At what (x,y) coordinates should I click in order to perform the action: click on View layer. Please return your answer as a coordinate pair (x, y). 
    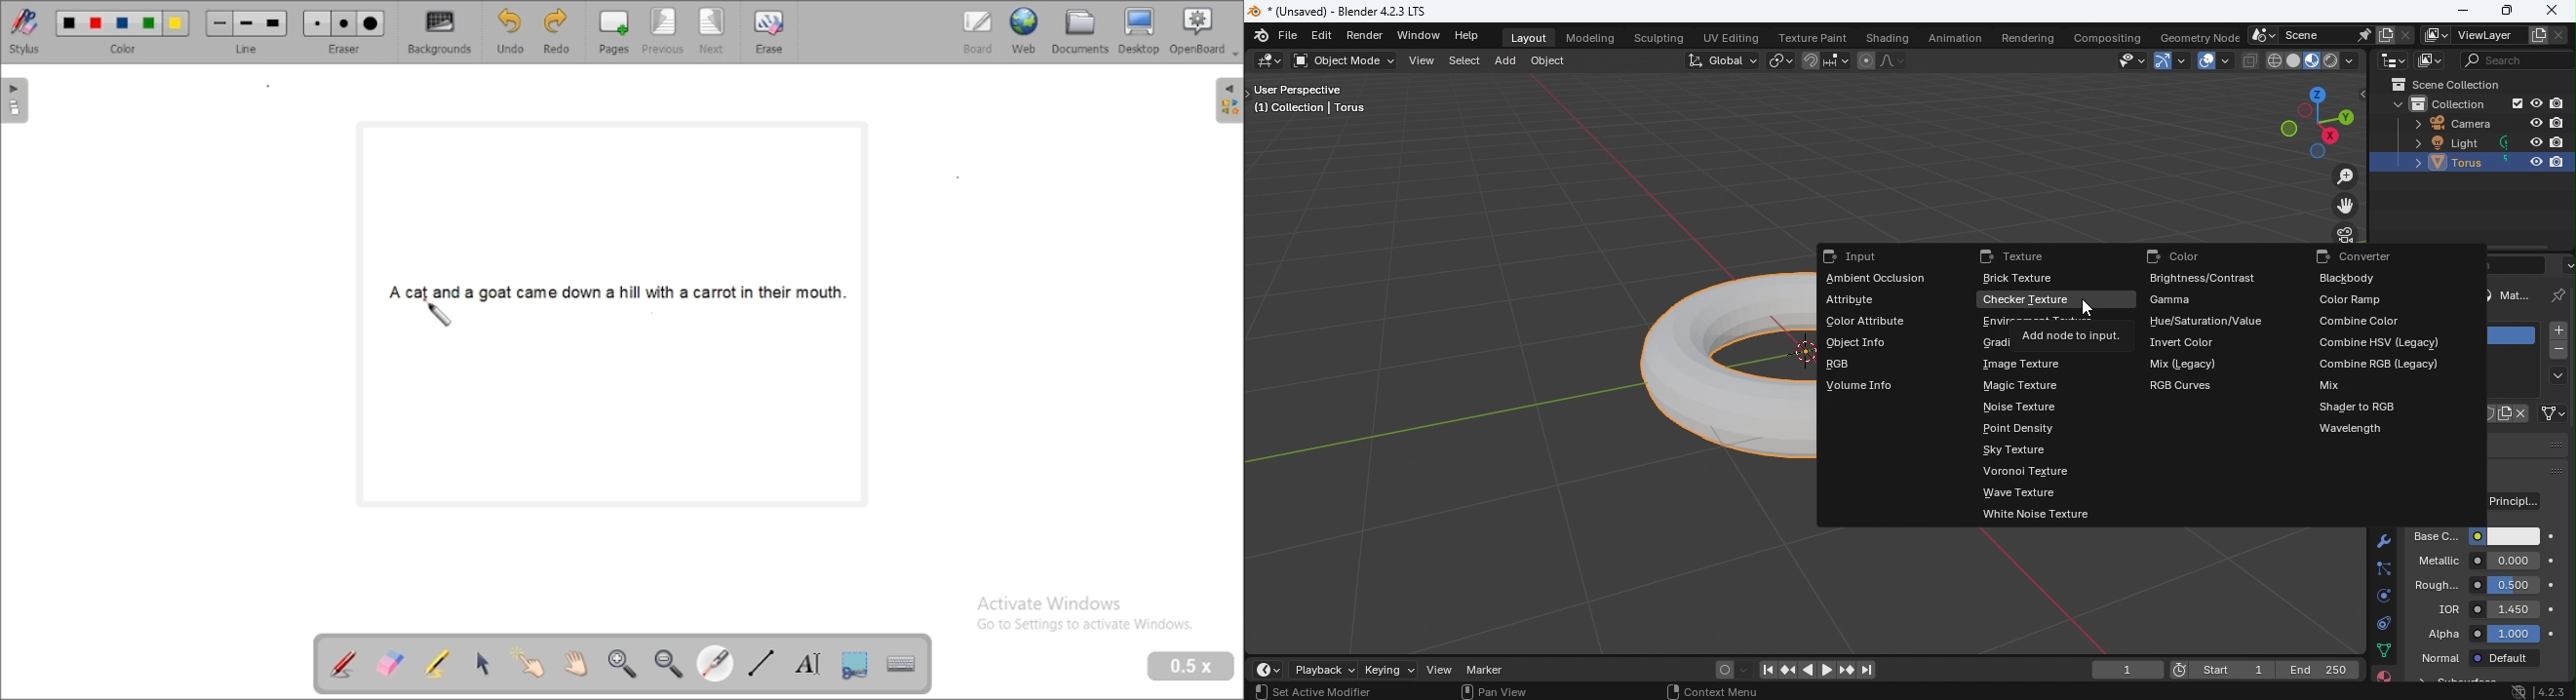
    Looking at the image, I should click on (2483, 34).